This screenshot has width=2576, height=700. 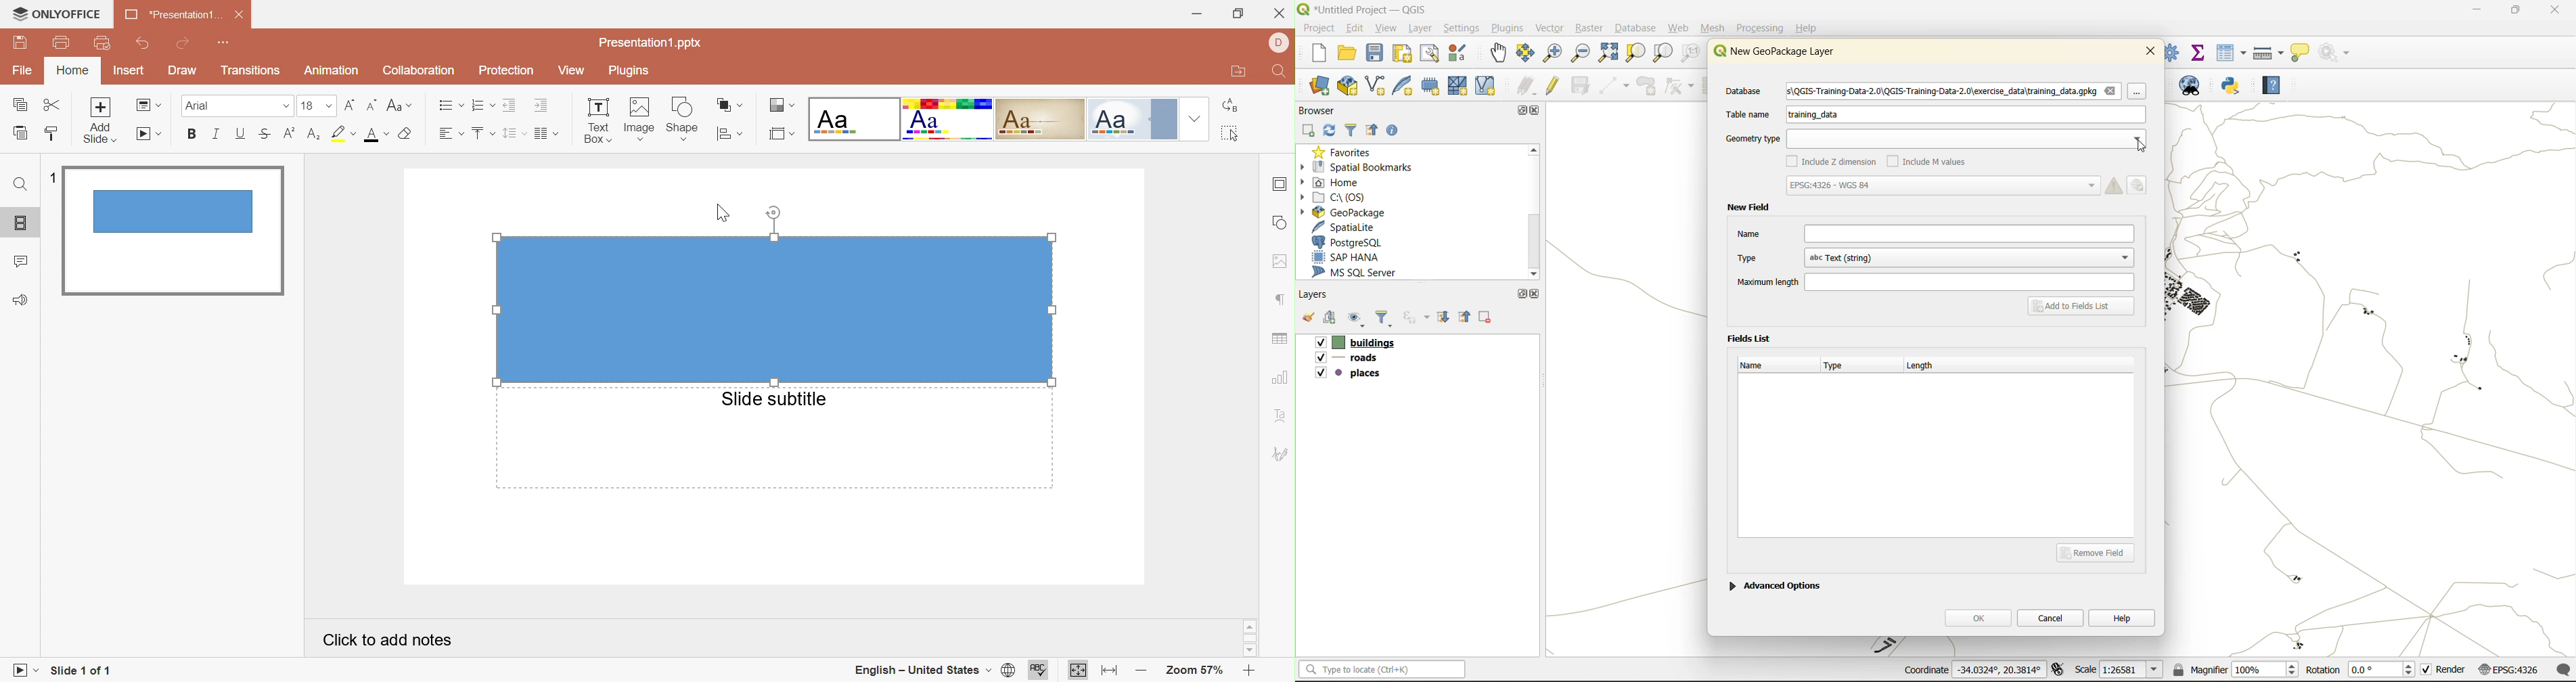 I want to click on Font, so click(x=236, y=106).